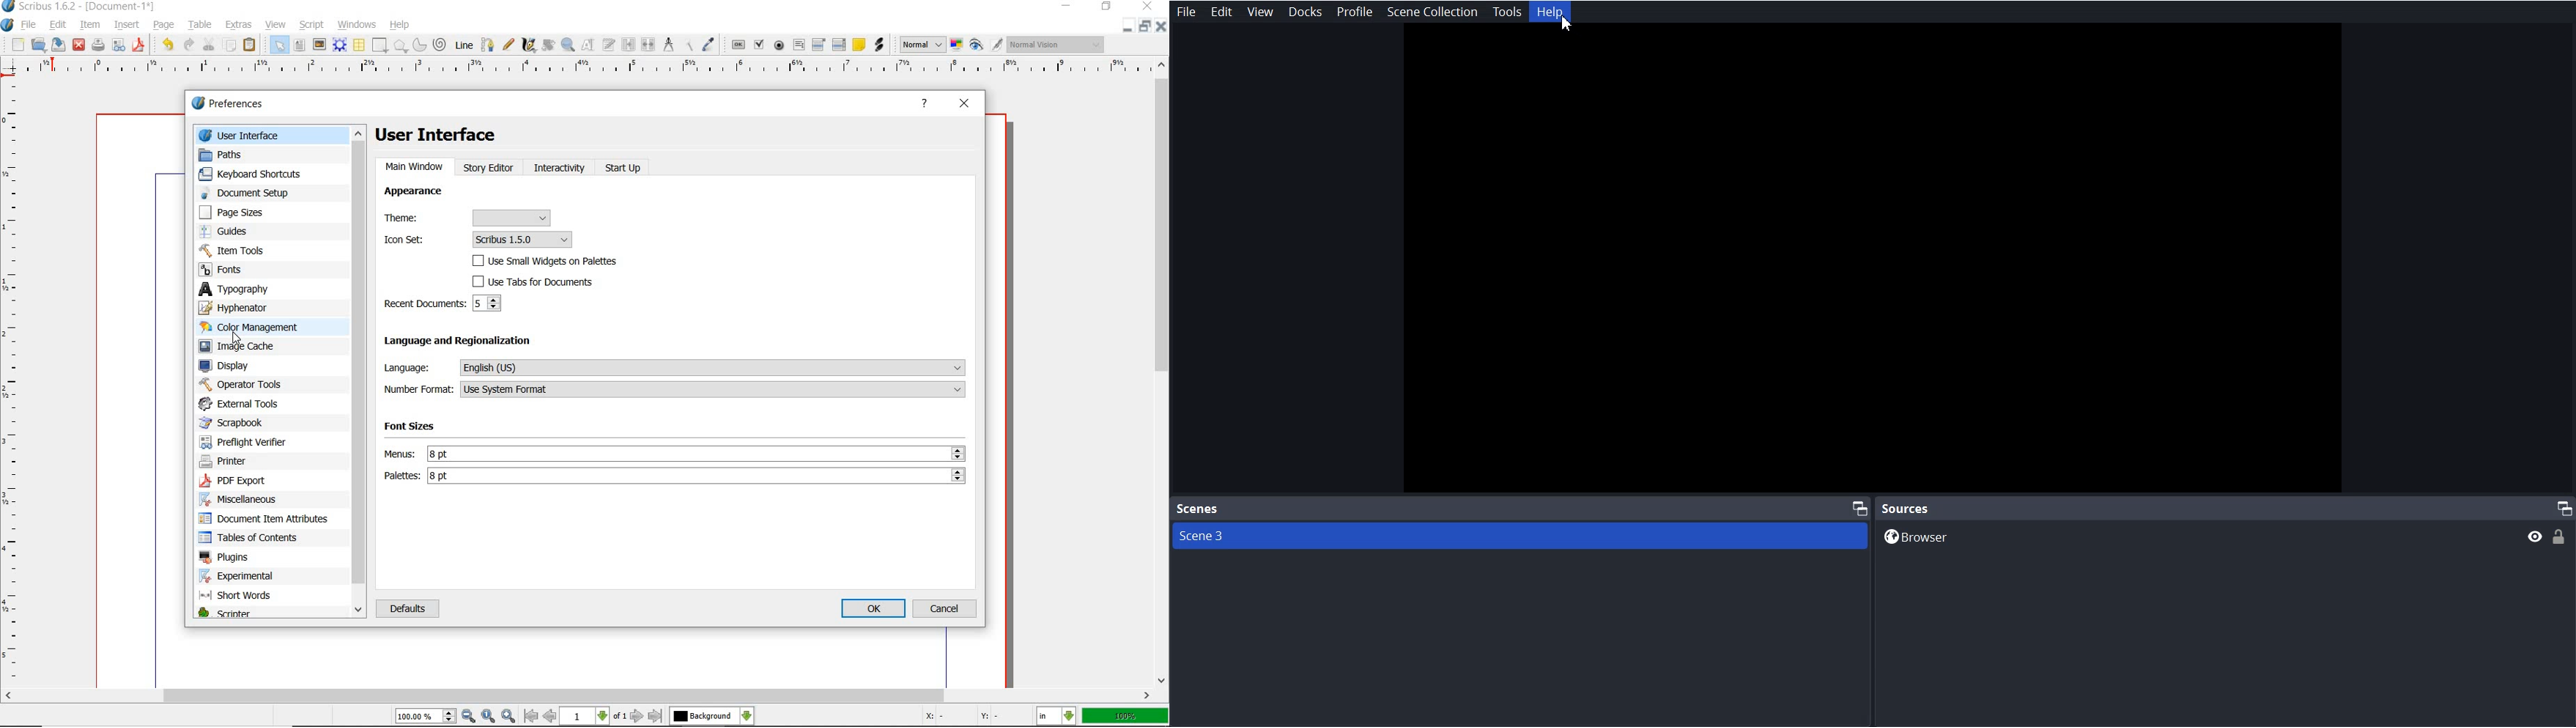  I want to click on Scene collection, so click(1432, 11).